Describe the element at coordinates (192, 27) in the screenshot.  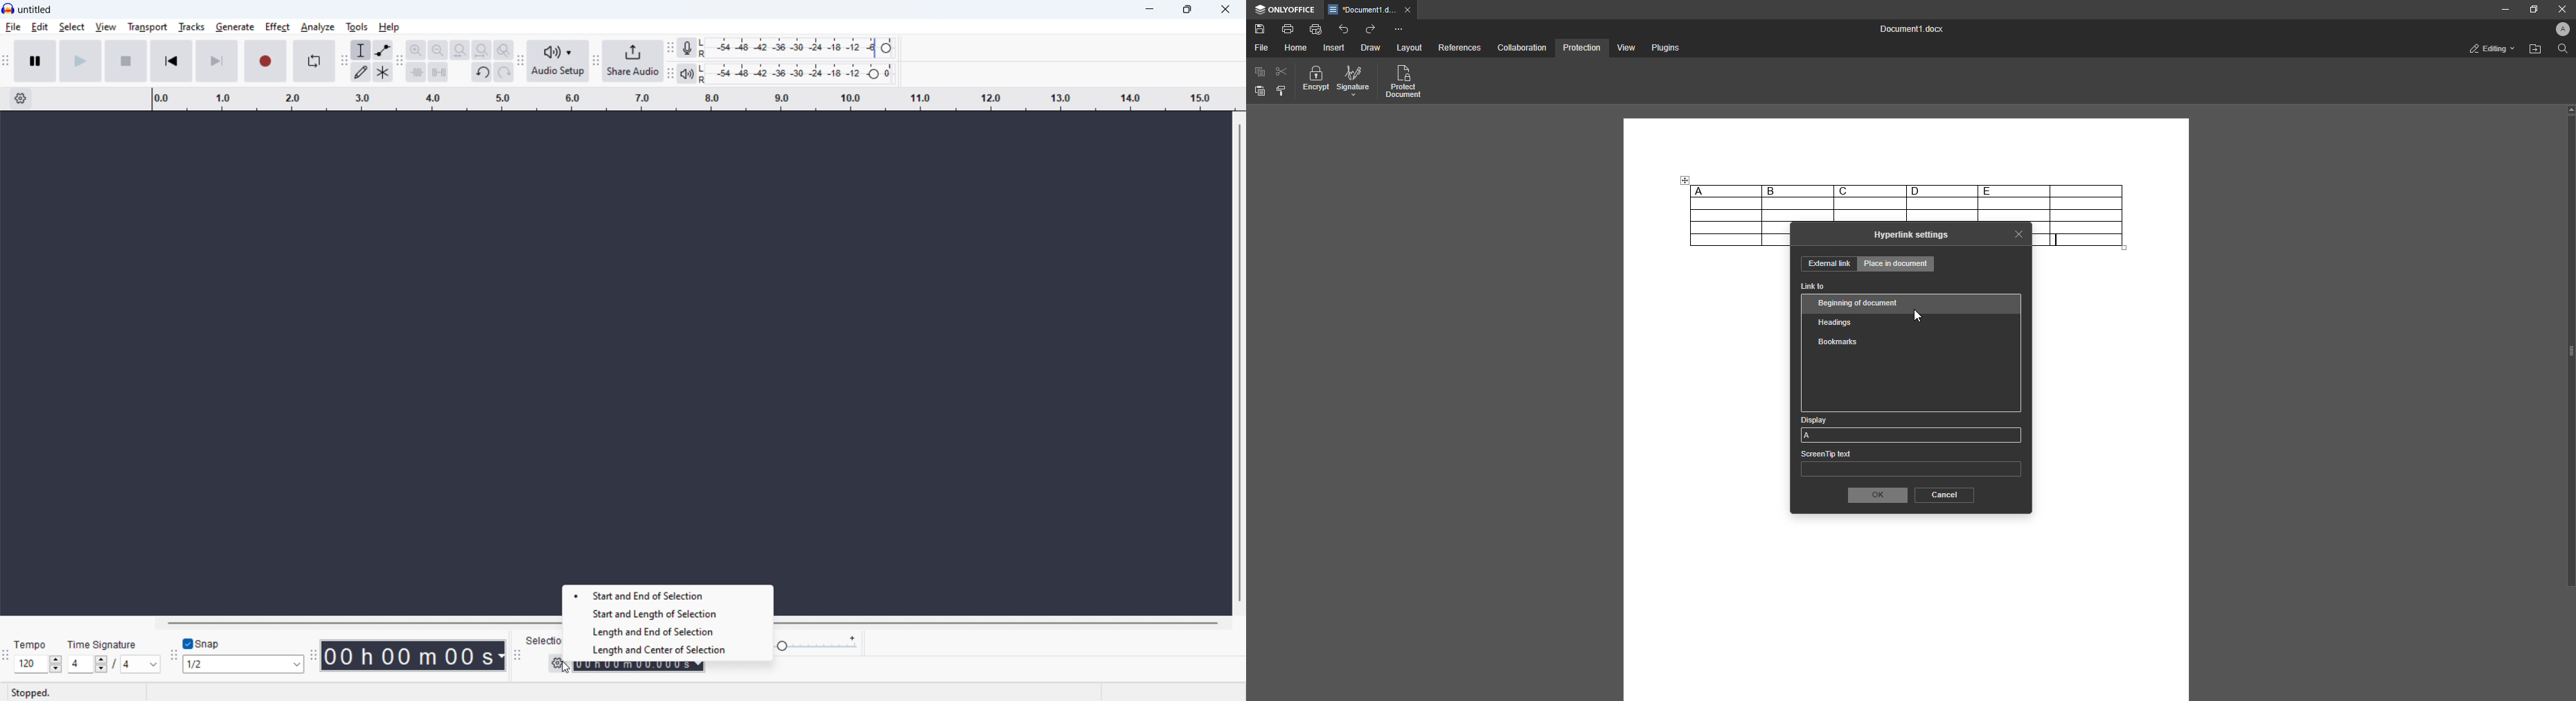
I see `tracks` at that location.